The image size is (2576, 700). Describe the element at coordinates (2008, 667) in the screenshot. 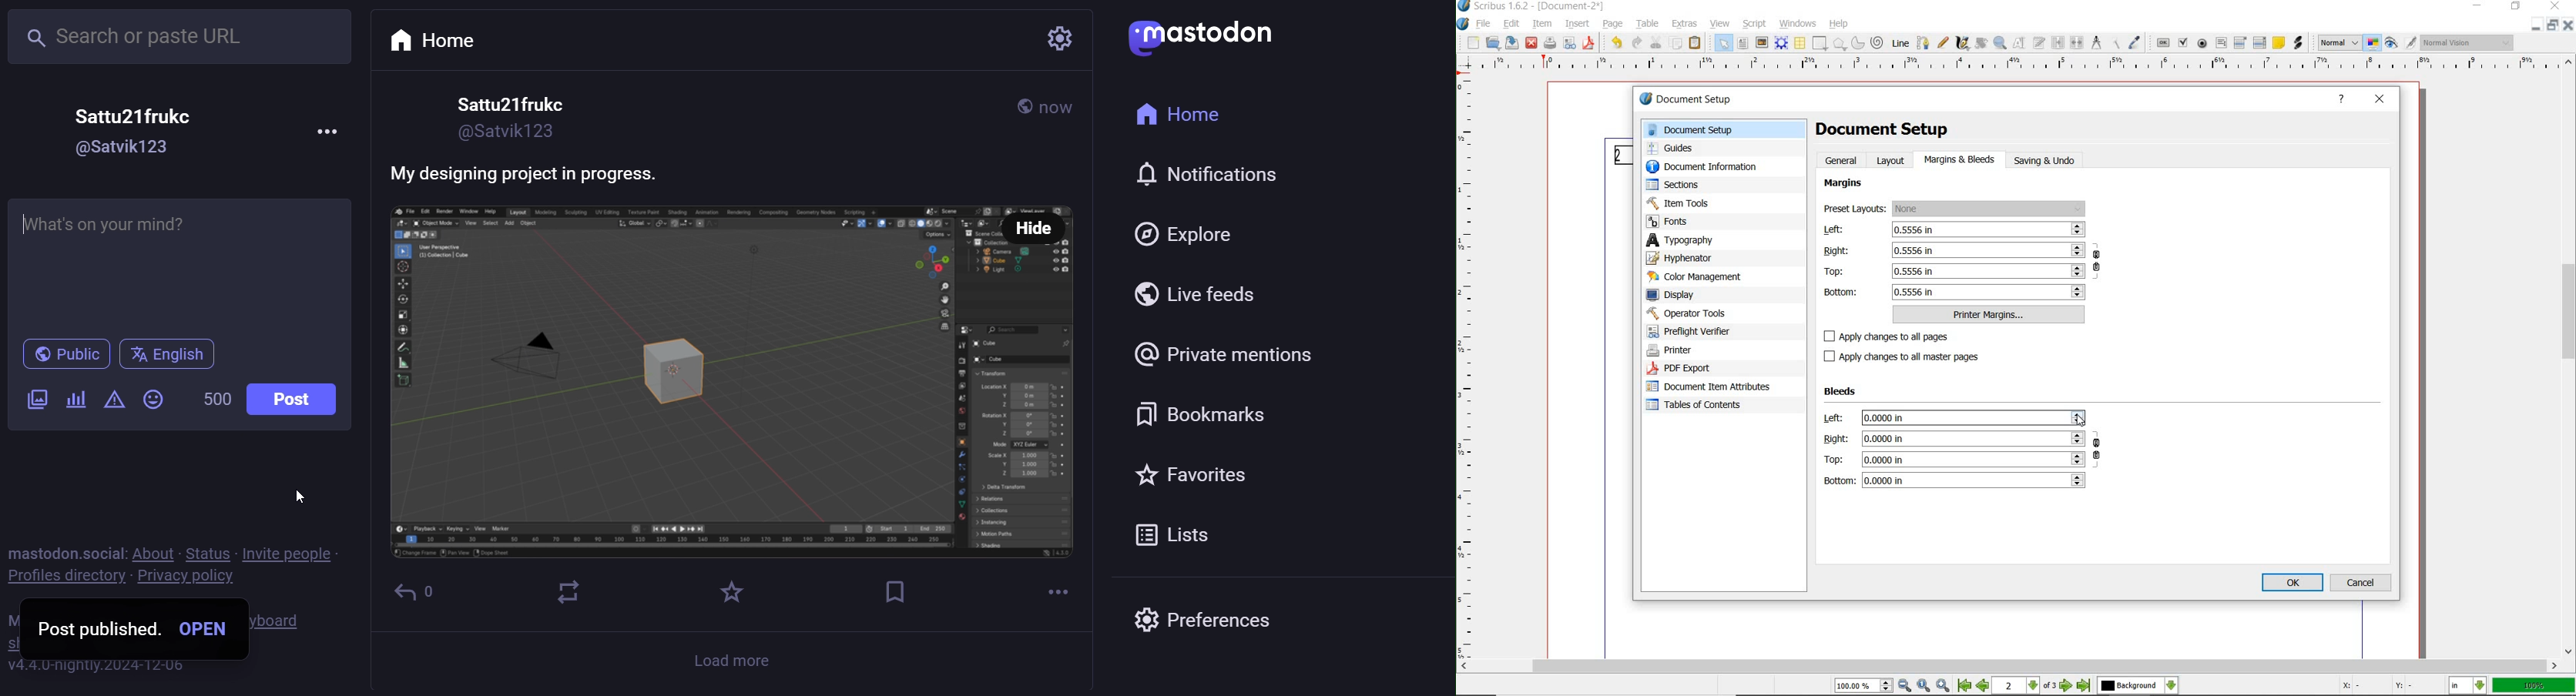

I see `scroll bar` at that location.